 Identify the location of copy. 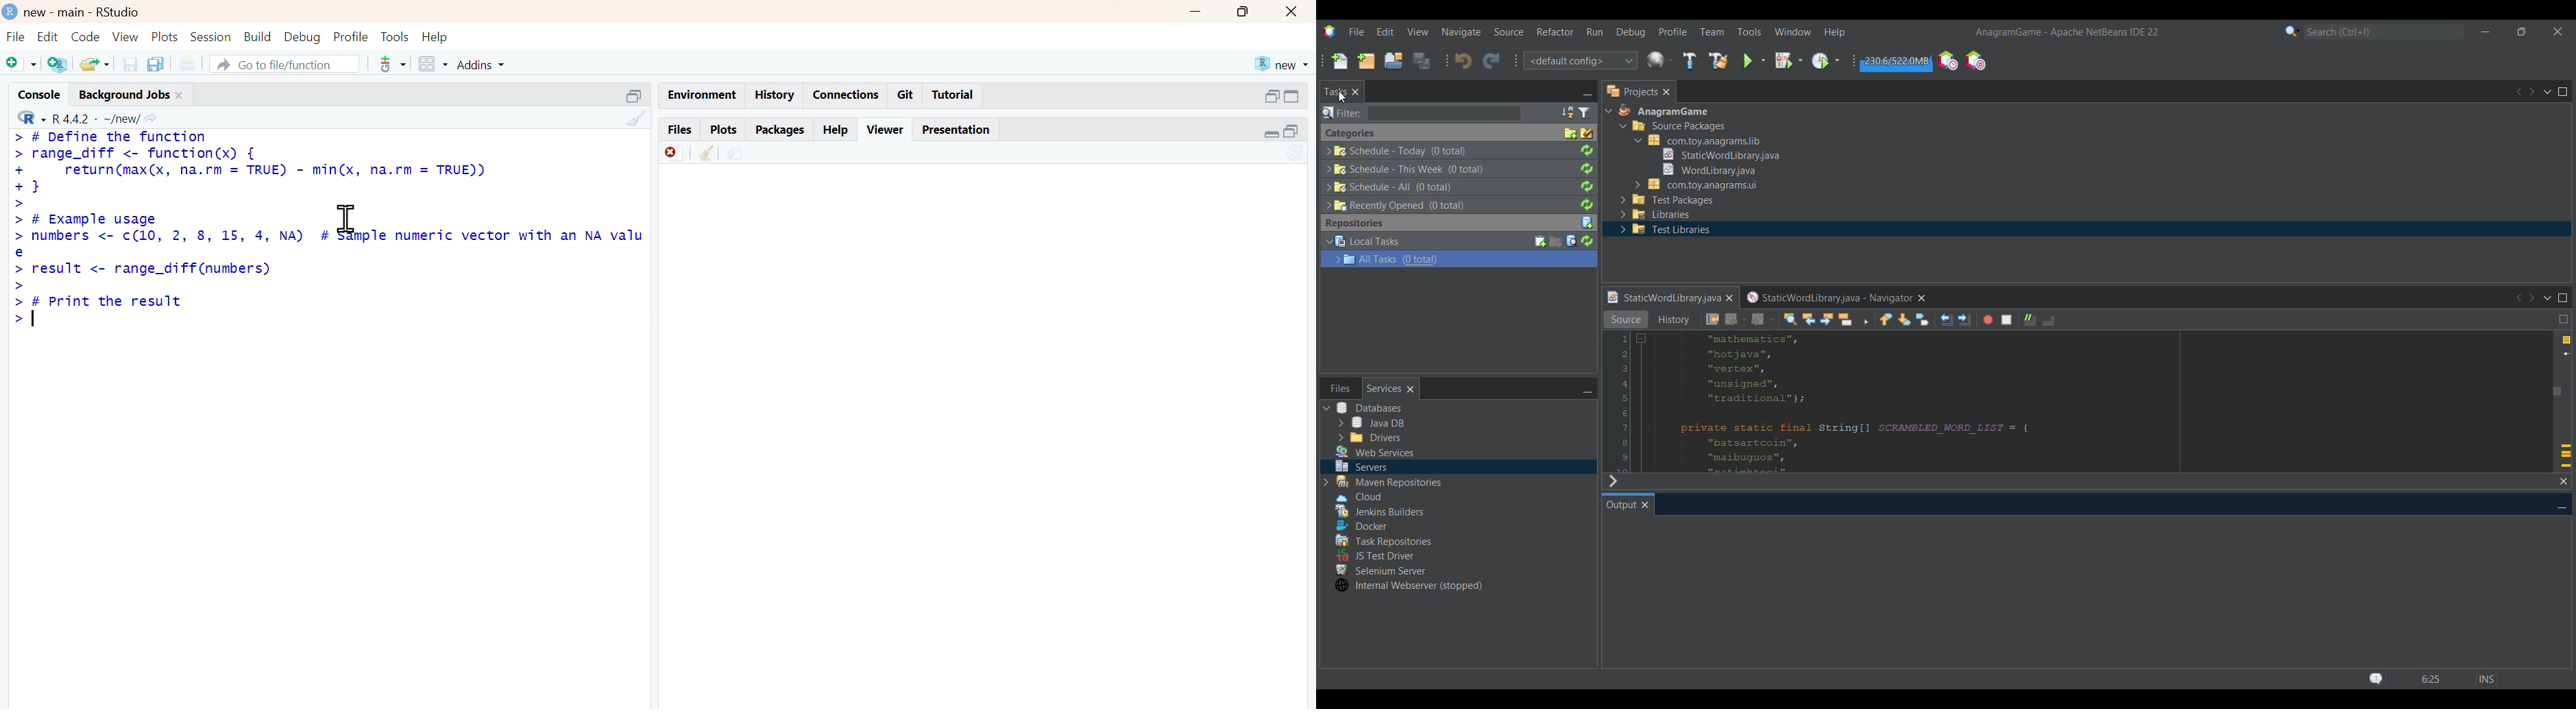
(156, 64).